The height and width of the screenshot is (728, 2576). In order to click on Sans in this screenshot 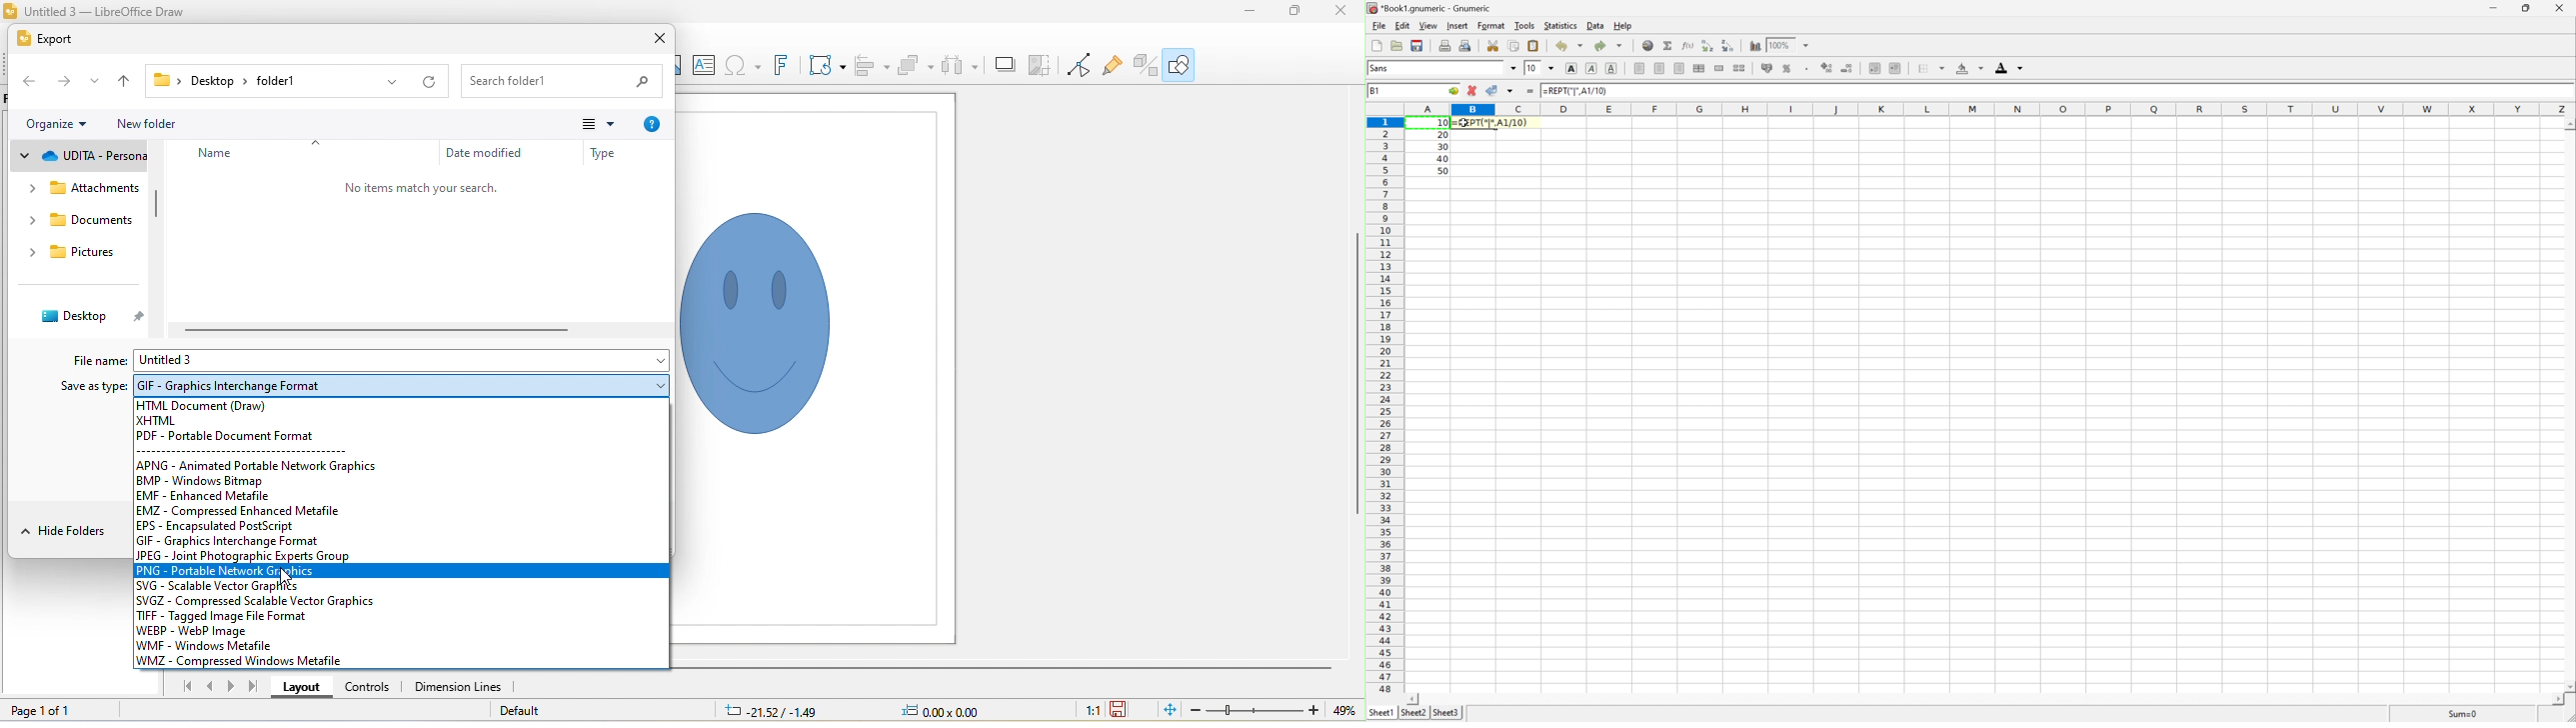, I will do `click(1382, 68)`.